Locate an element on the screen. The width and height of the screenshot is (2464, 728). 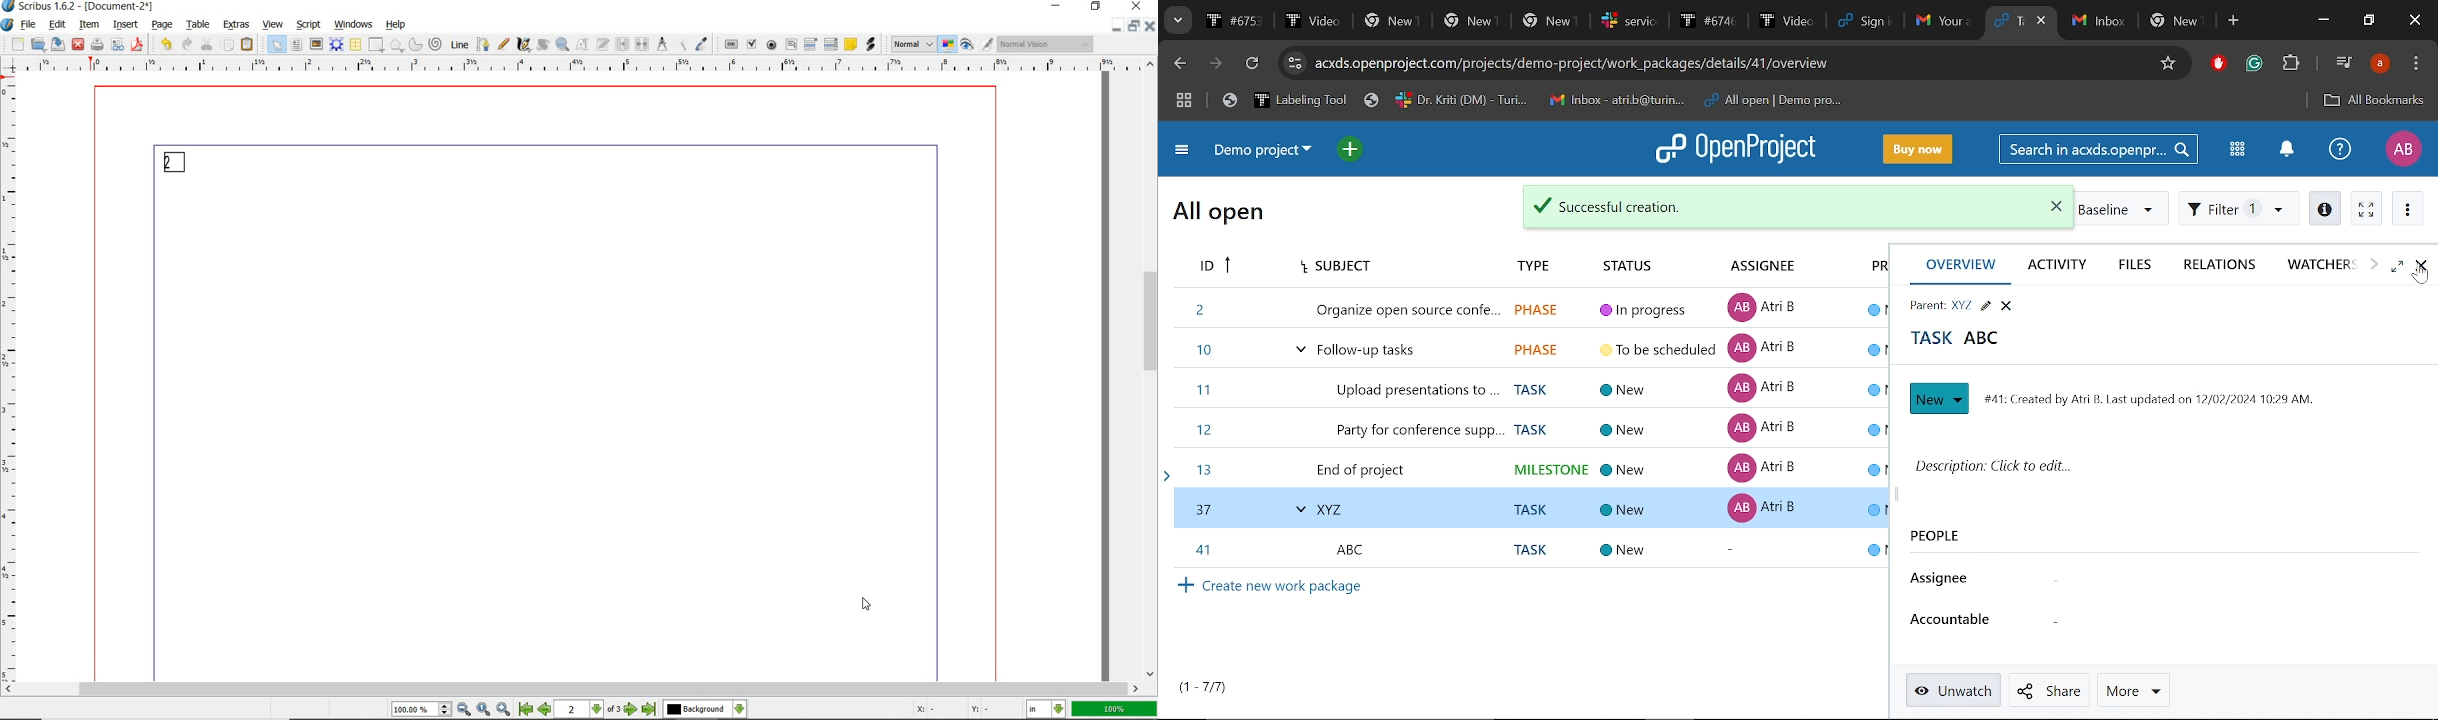
Scribus 1.62 - [Document-2*] is located at coordinates (79, 6).